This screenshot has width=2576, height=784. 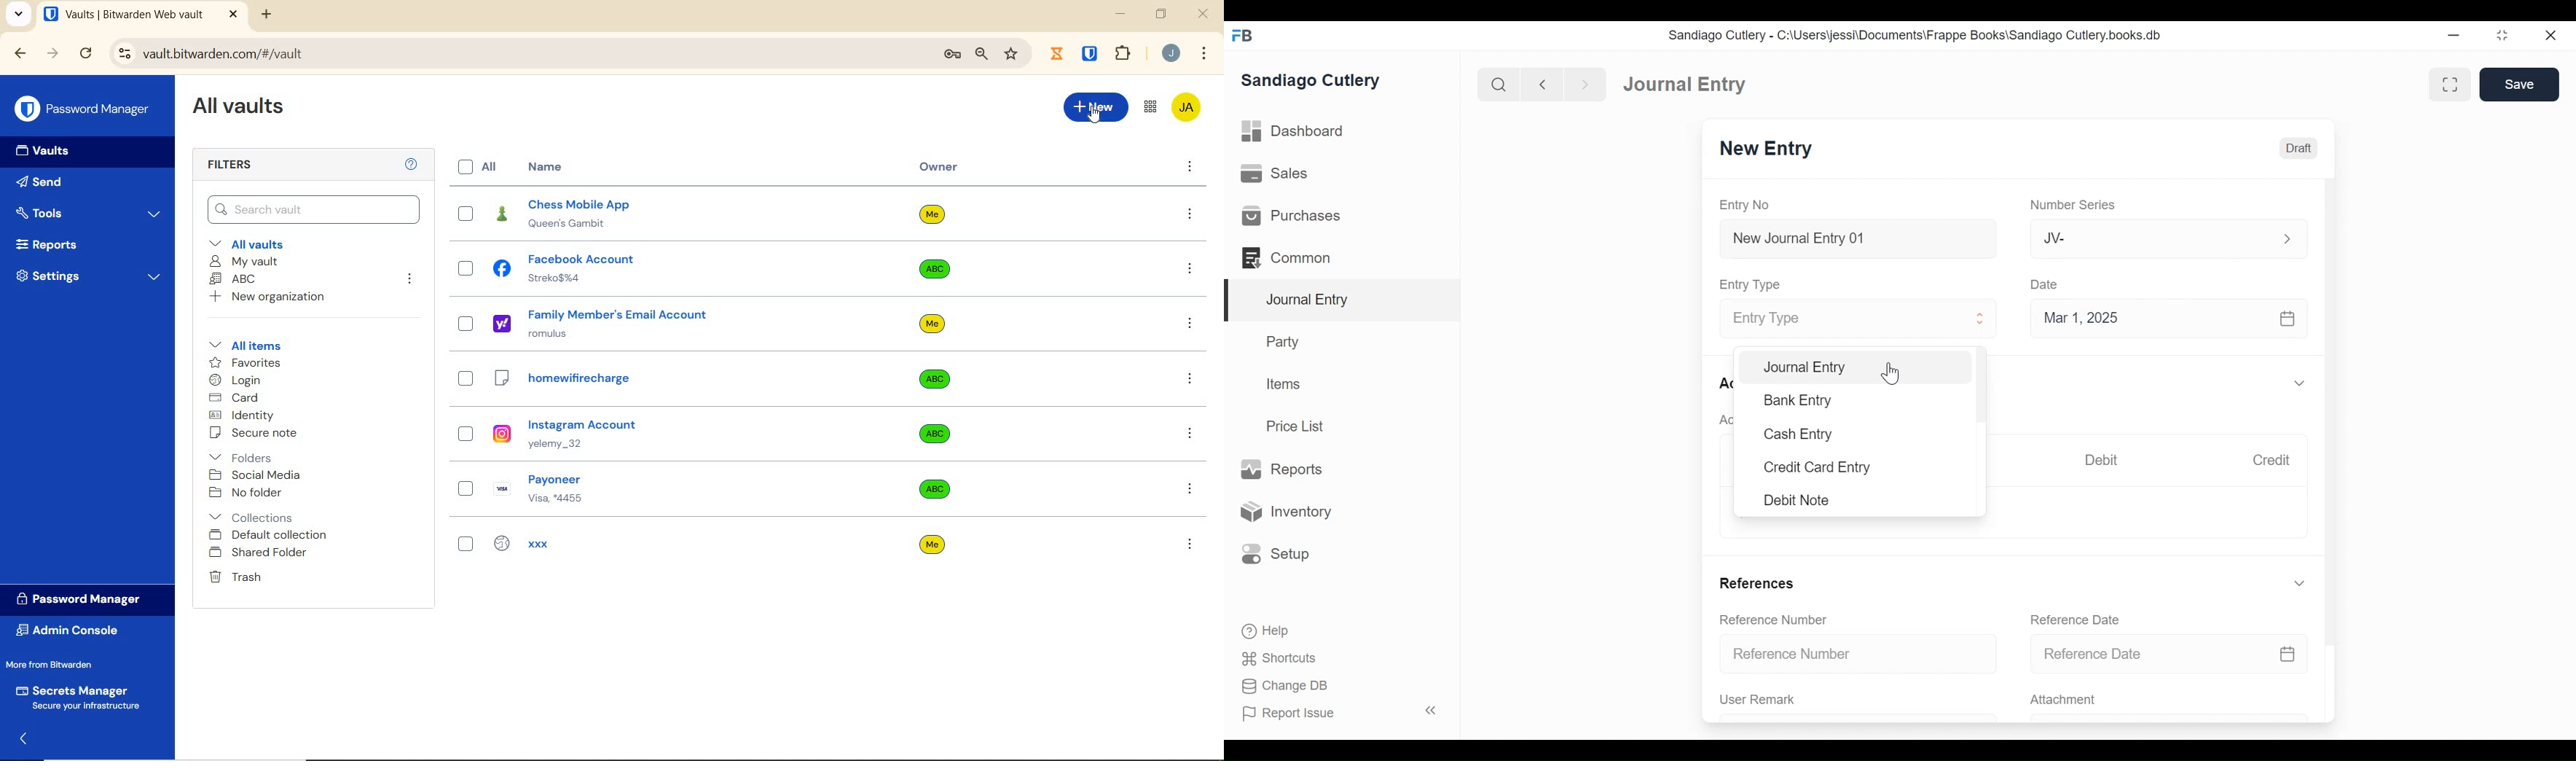 What do you see at coordinates (235, 280) in the screenshot?
I see `ABC` at bounding box center [235, 280].